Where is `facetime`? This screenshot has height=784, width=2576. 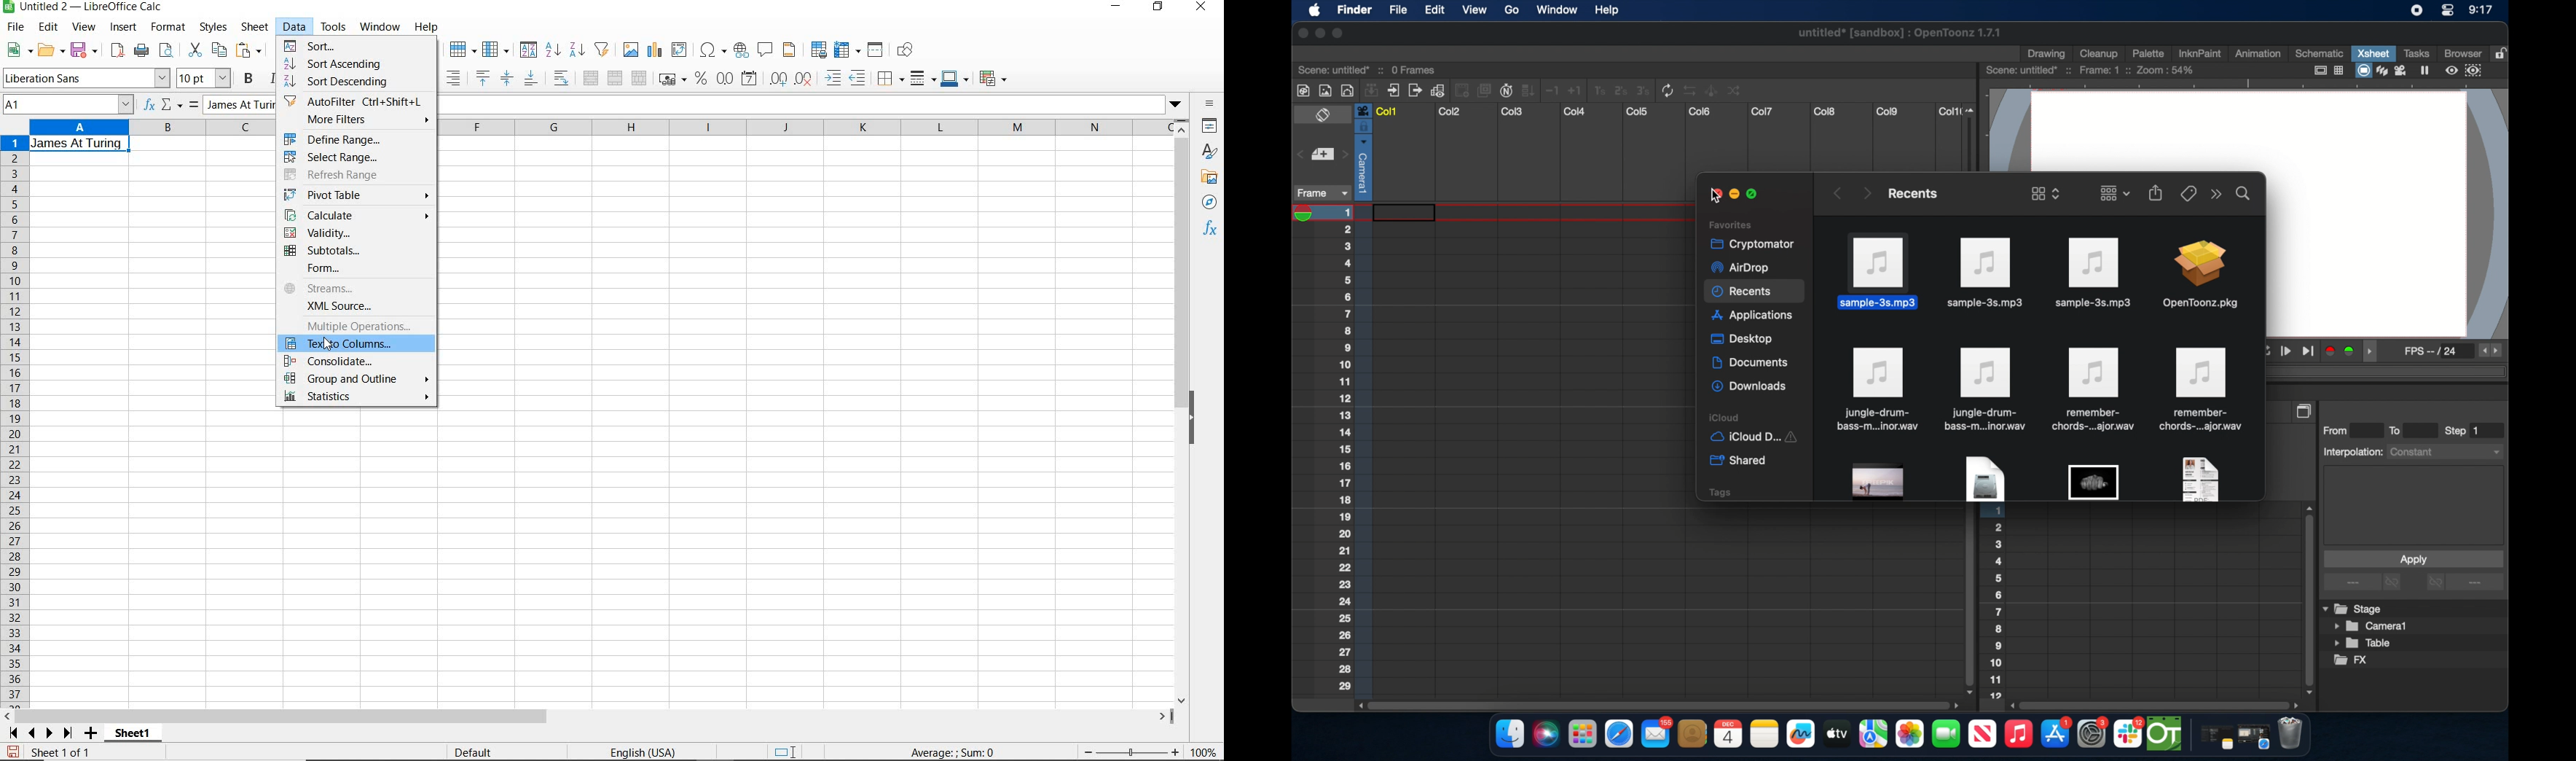 facetime is located at coordinates (1946, 732).